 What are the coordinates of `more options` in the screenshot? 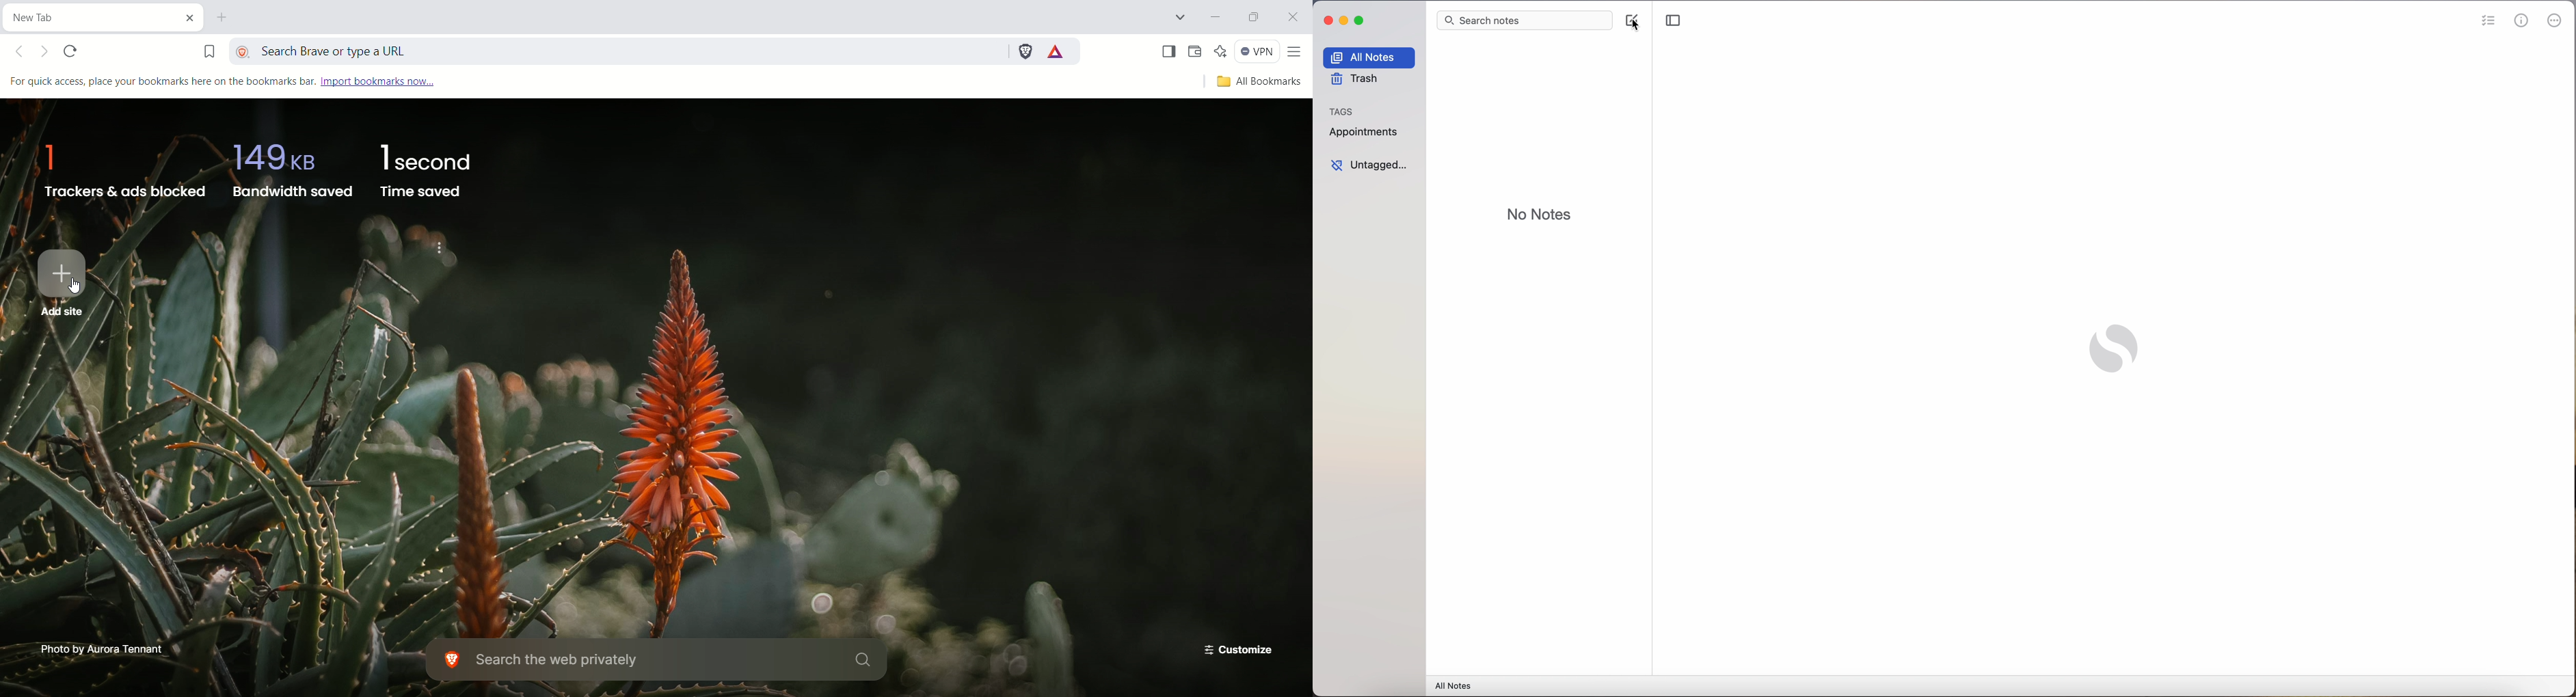 It's located at (2556, 20).